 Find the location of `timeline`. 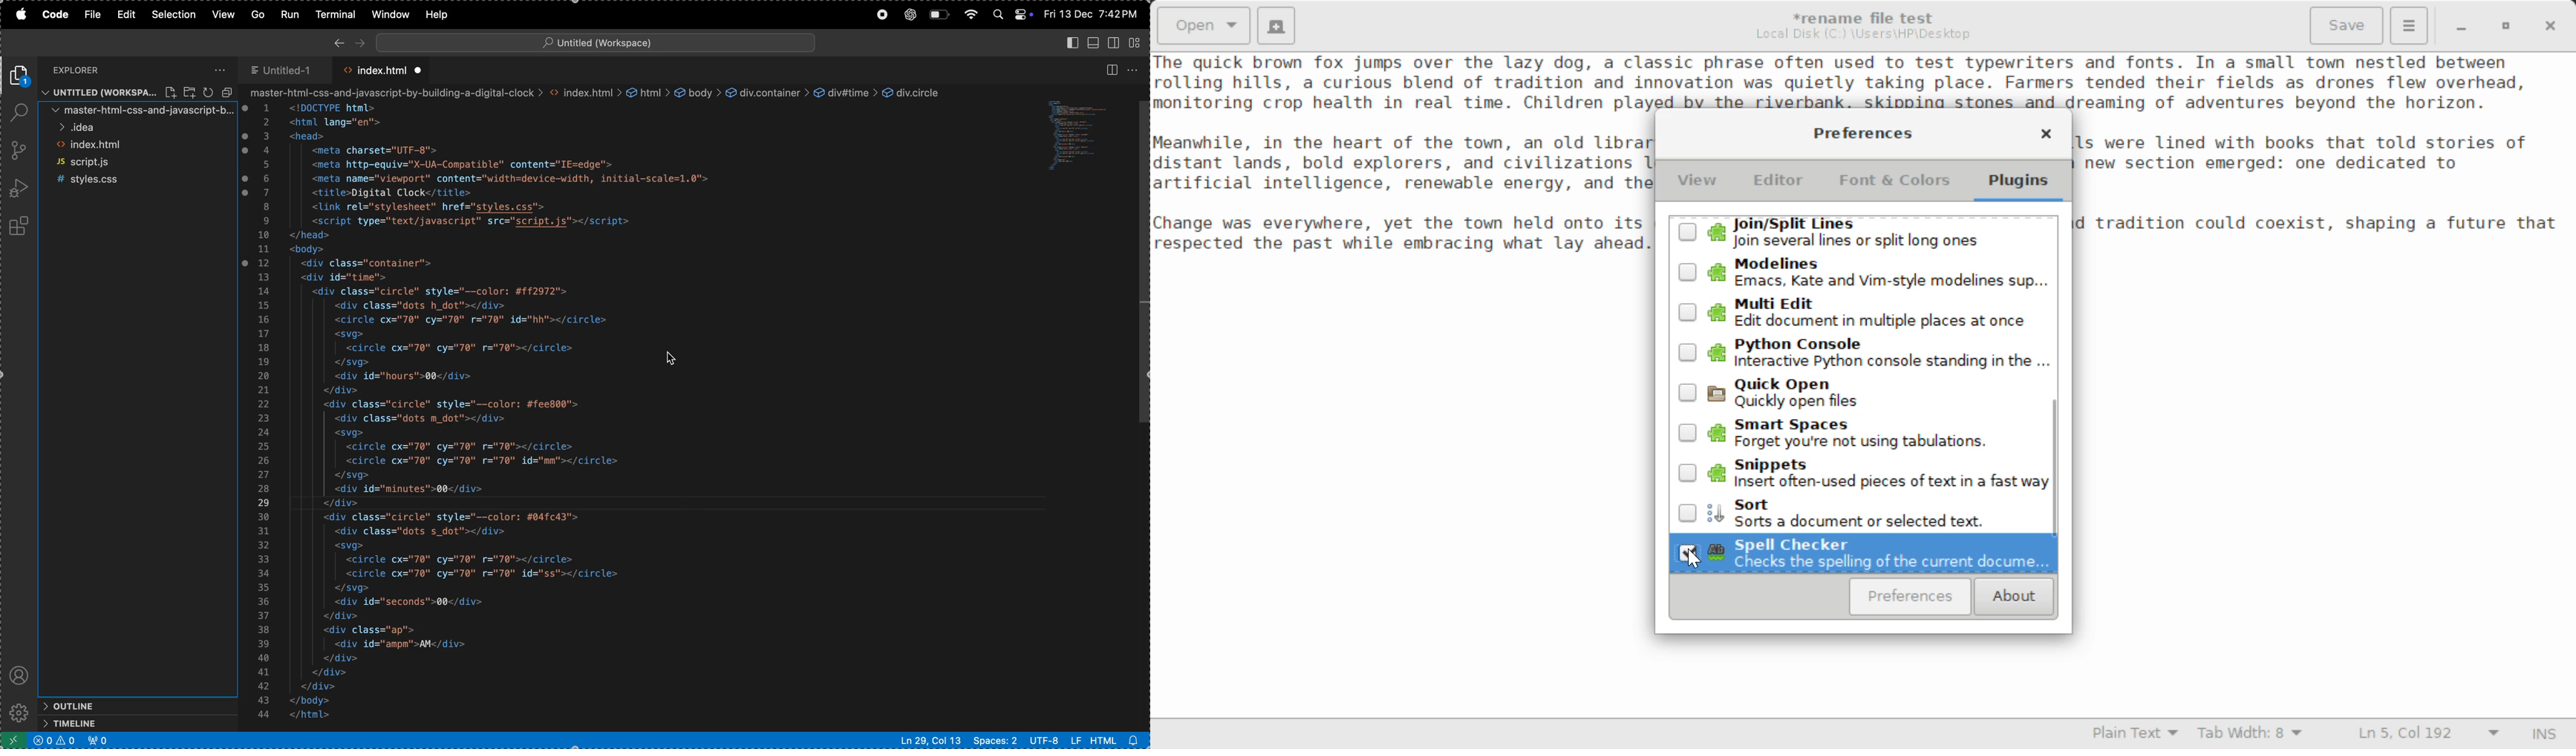

timeline is located at coordinates (119, 723).